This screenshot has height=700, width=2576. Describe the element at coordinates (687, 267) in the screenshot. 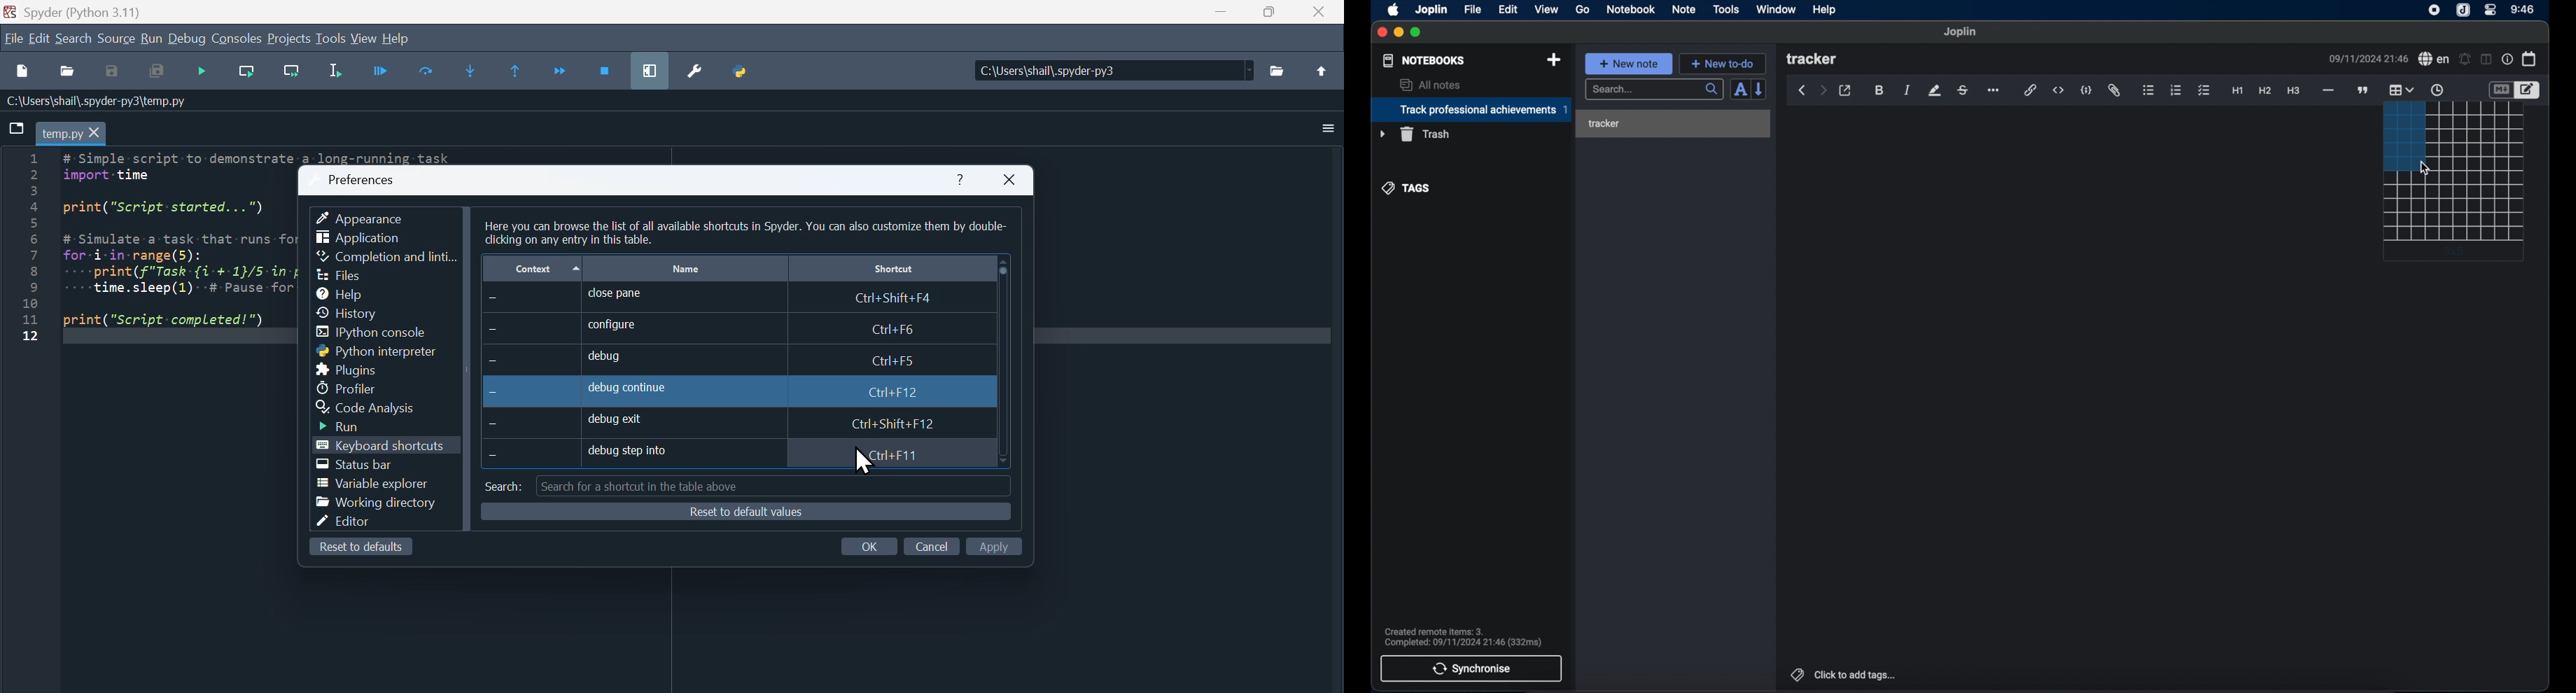

I see `Name` at that location.